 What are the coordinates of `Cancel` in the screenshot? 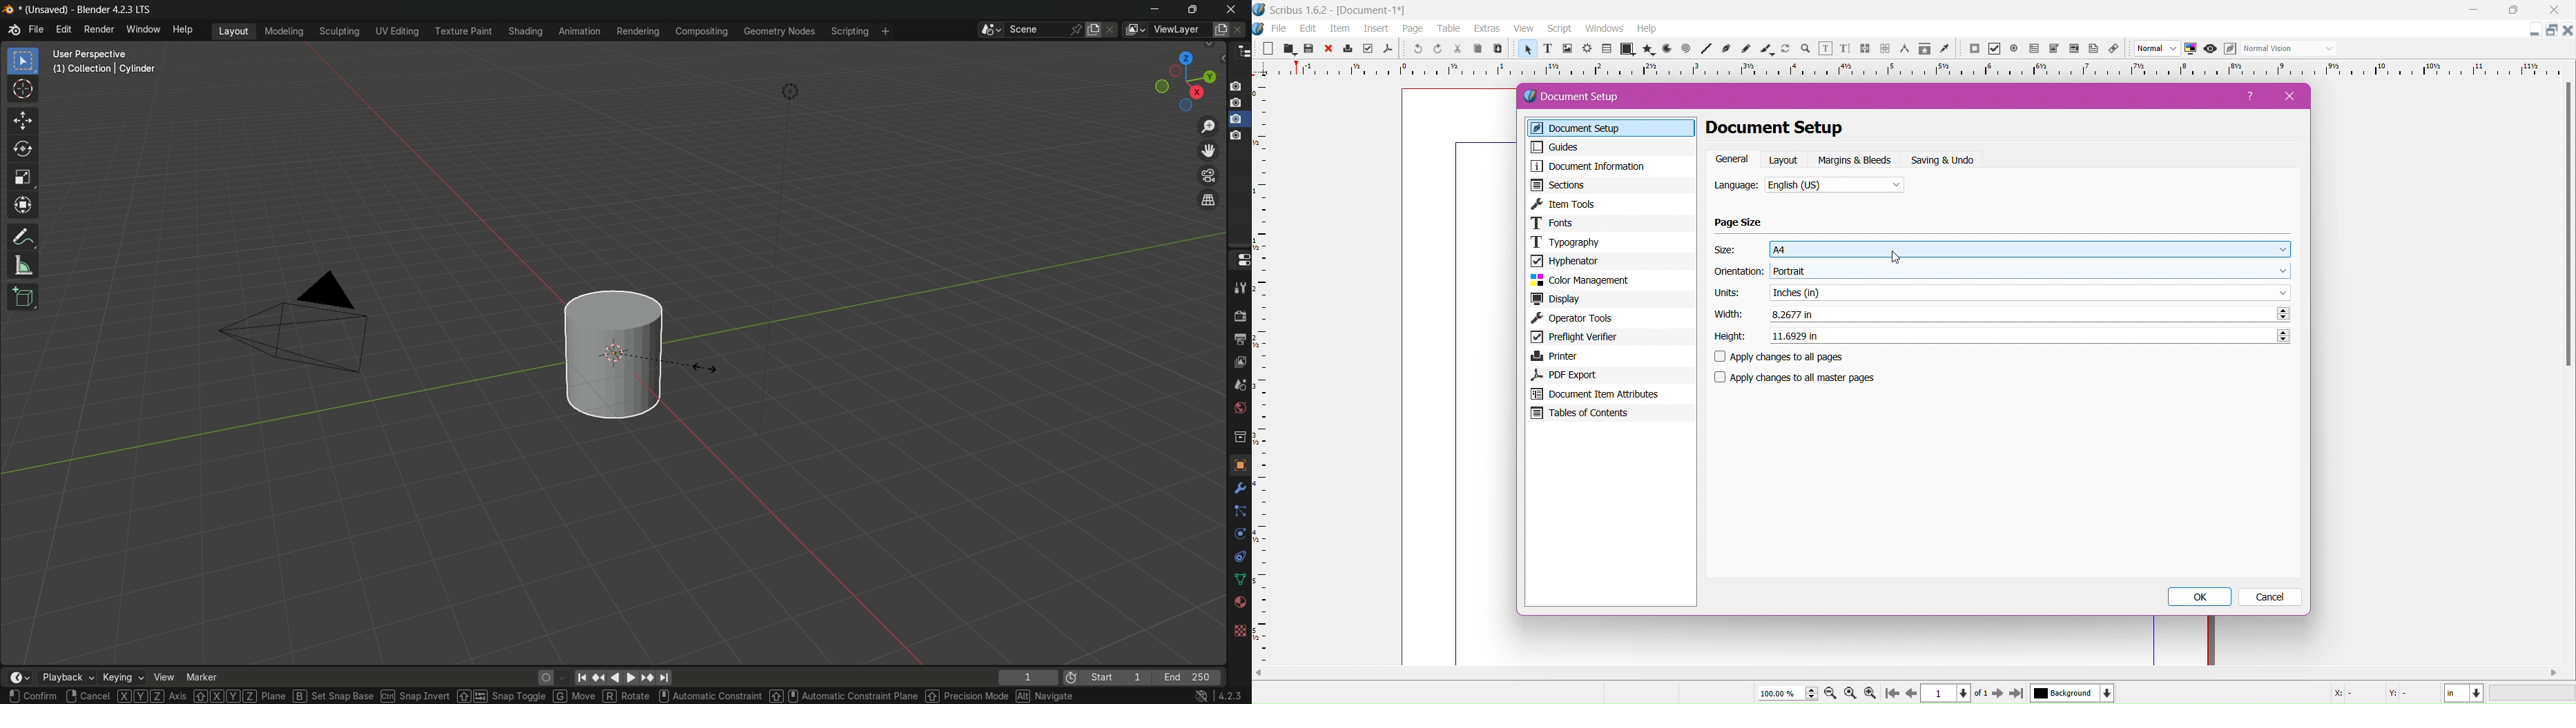 It's located at (2272, 598).